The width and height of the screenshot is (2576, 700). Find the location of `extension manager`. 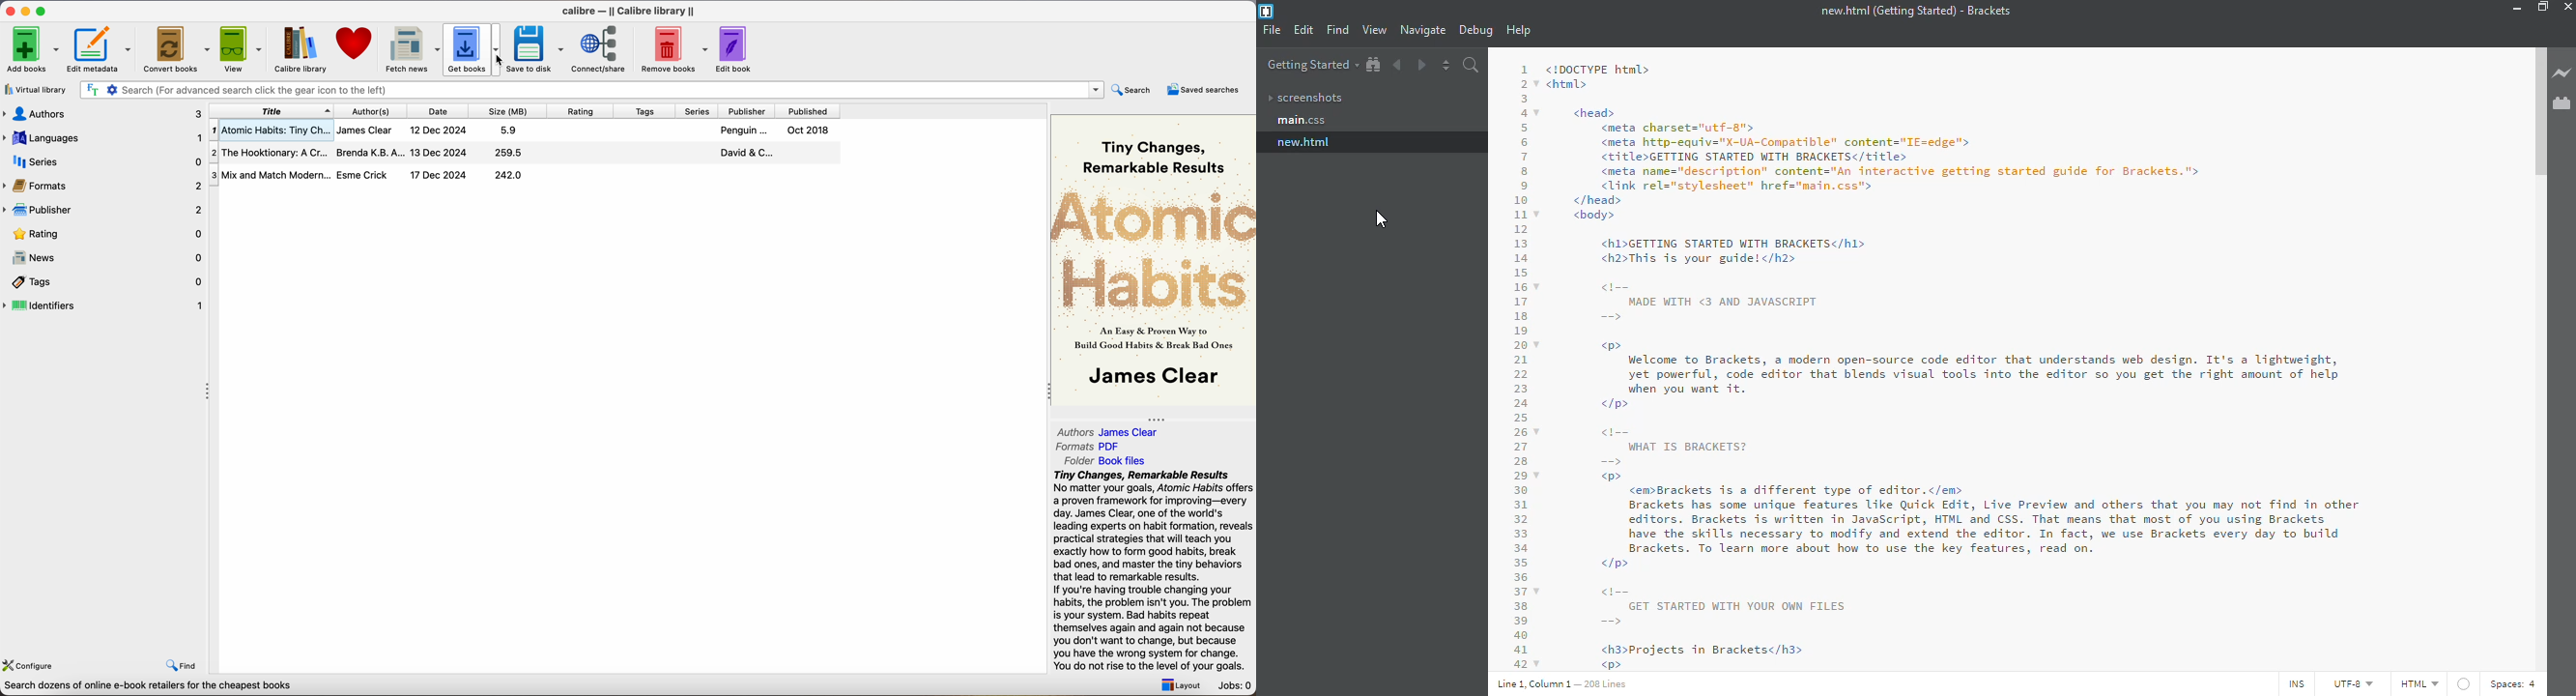

extension manager is located at coordinates (2562, 103).